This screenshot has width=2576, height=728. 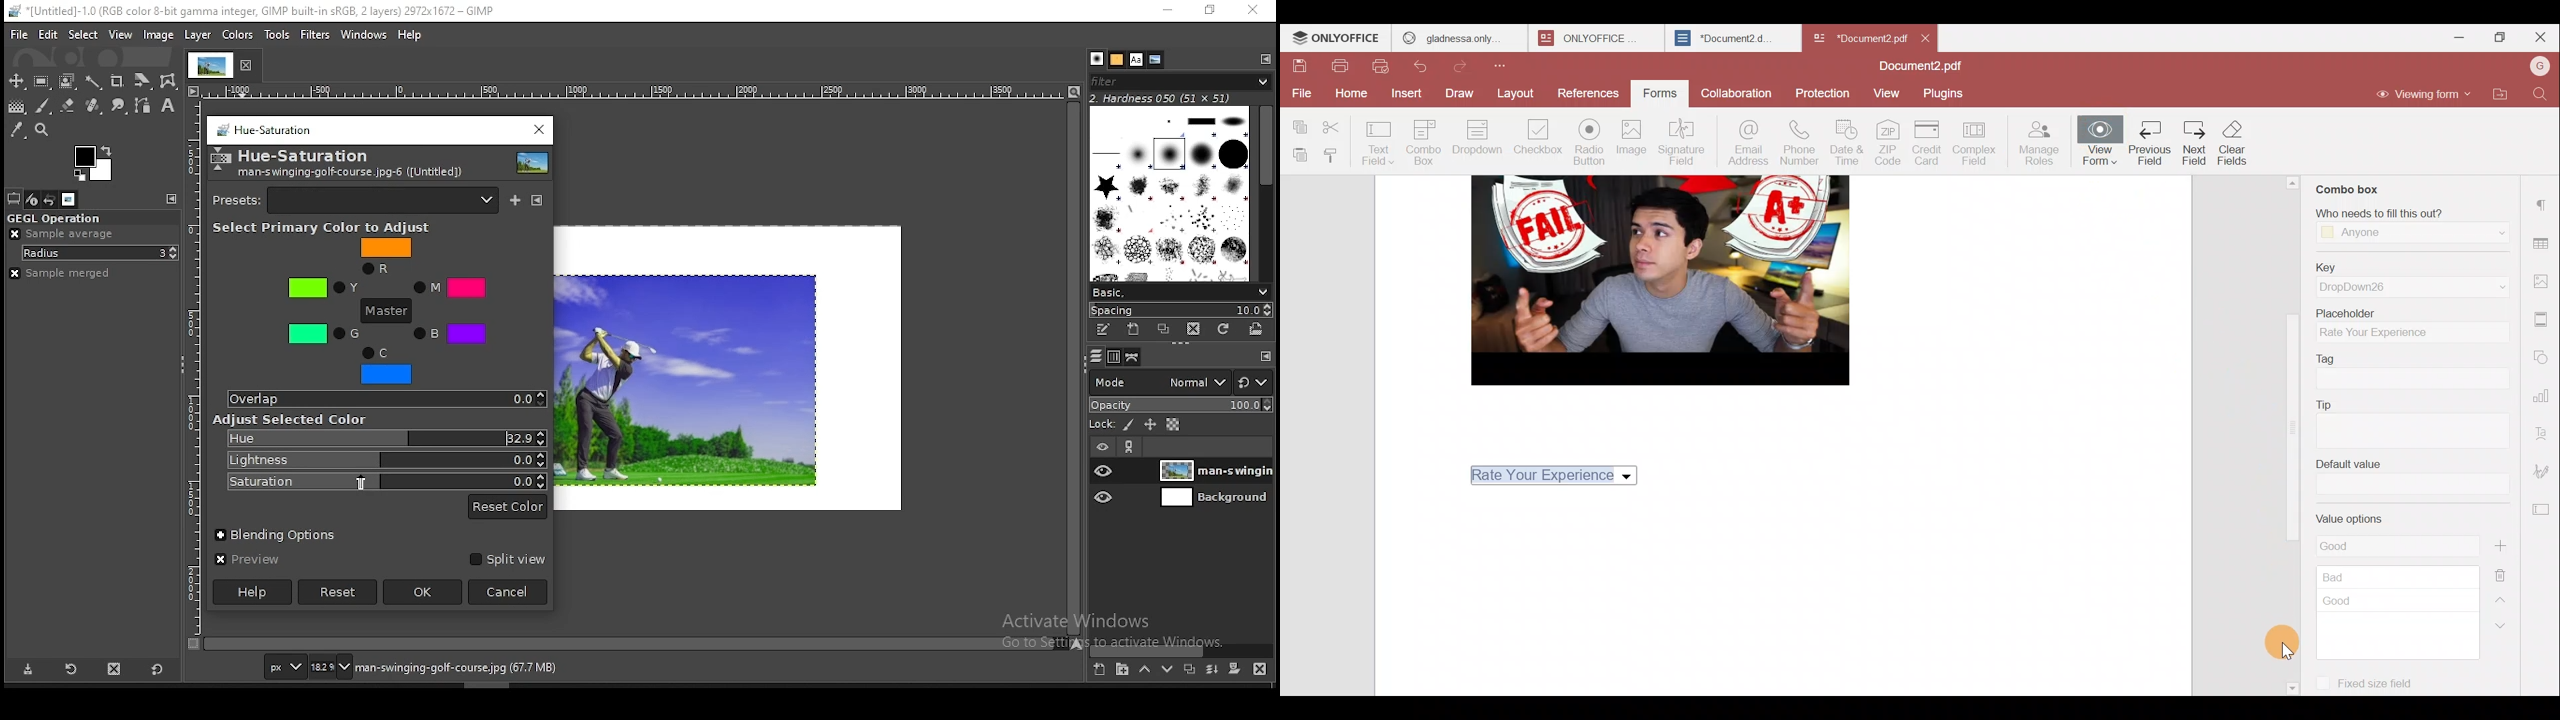 I want to click on Tag, so click(x=2415, y=371).